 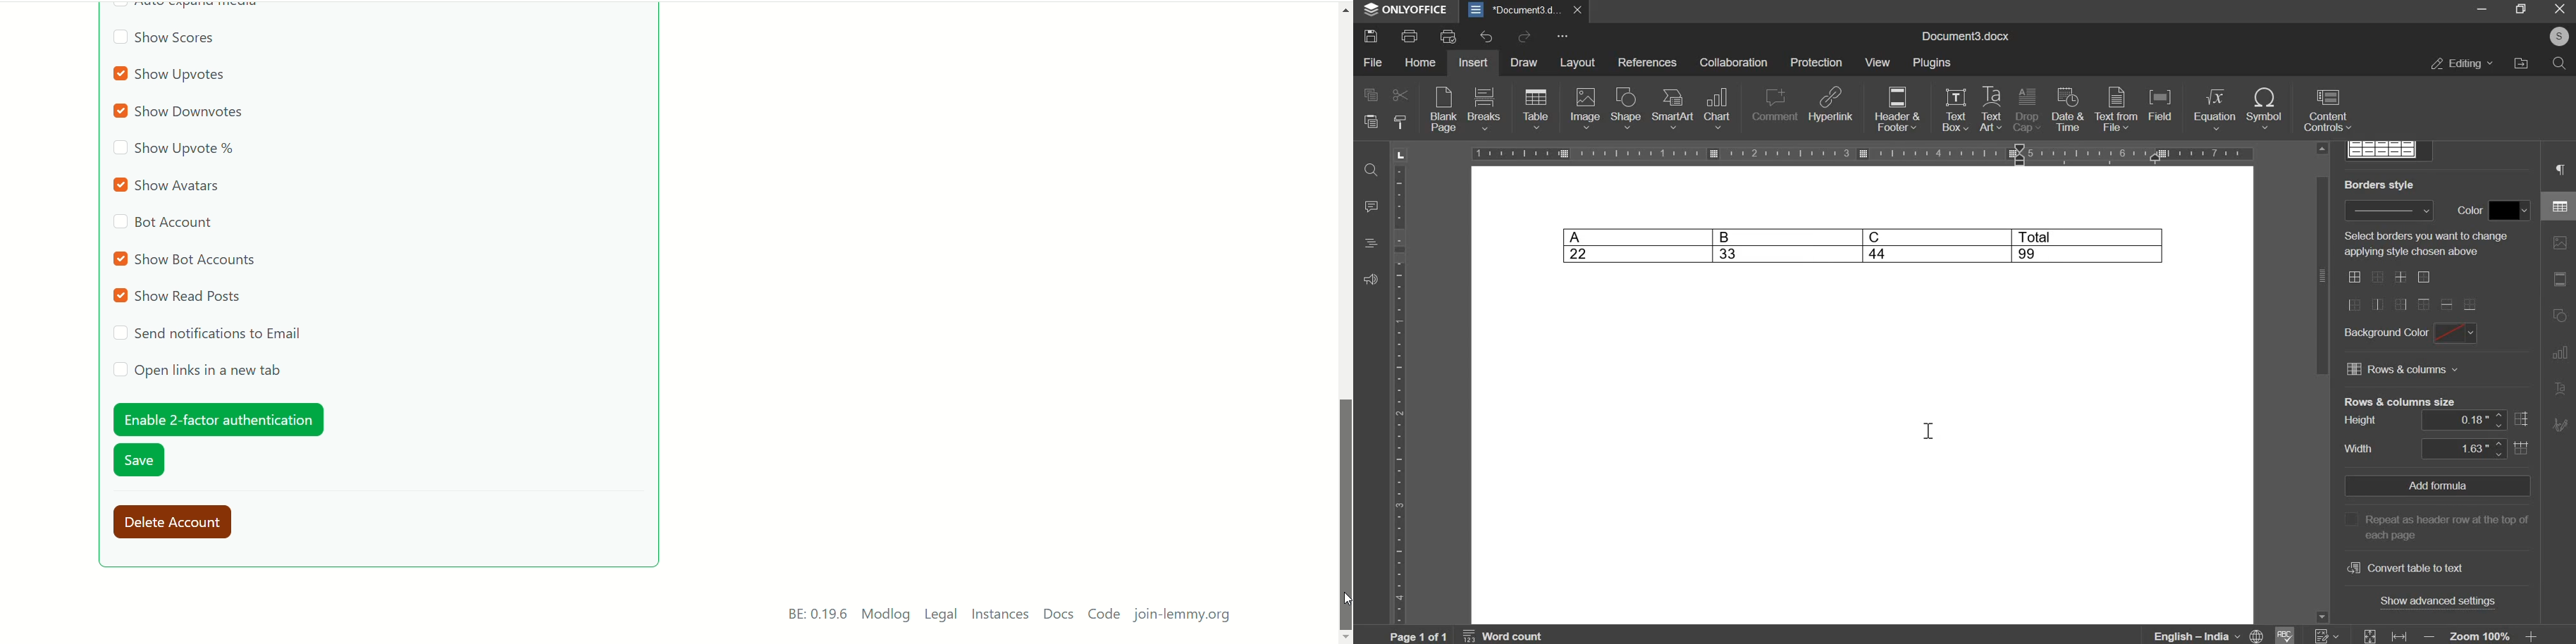 What do you see at coordinates (1400, 96) in the screenshot?
I see `cut` at bounding box center [1400, 96].